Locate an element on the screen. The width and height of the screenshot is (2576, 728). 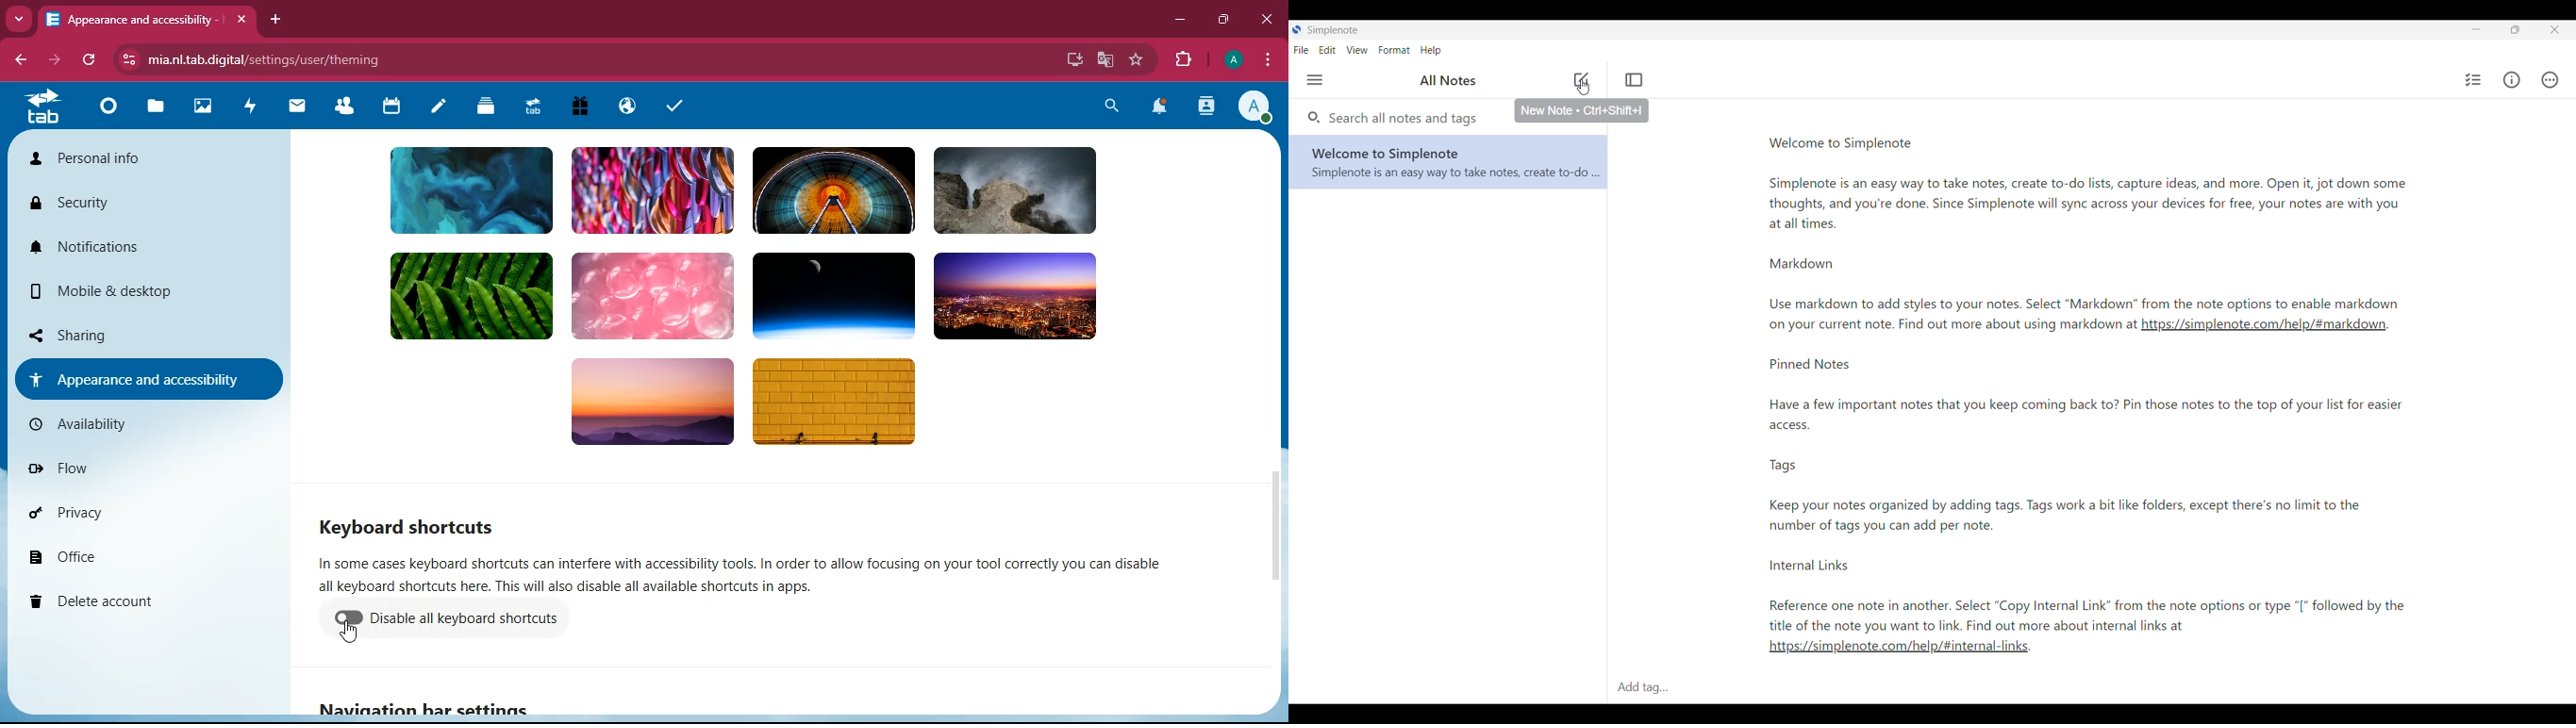
flow is located at coordinates (158, 470).